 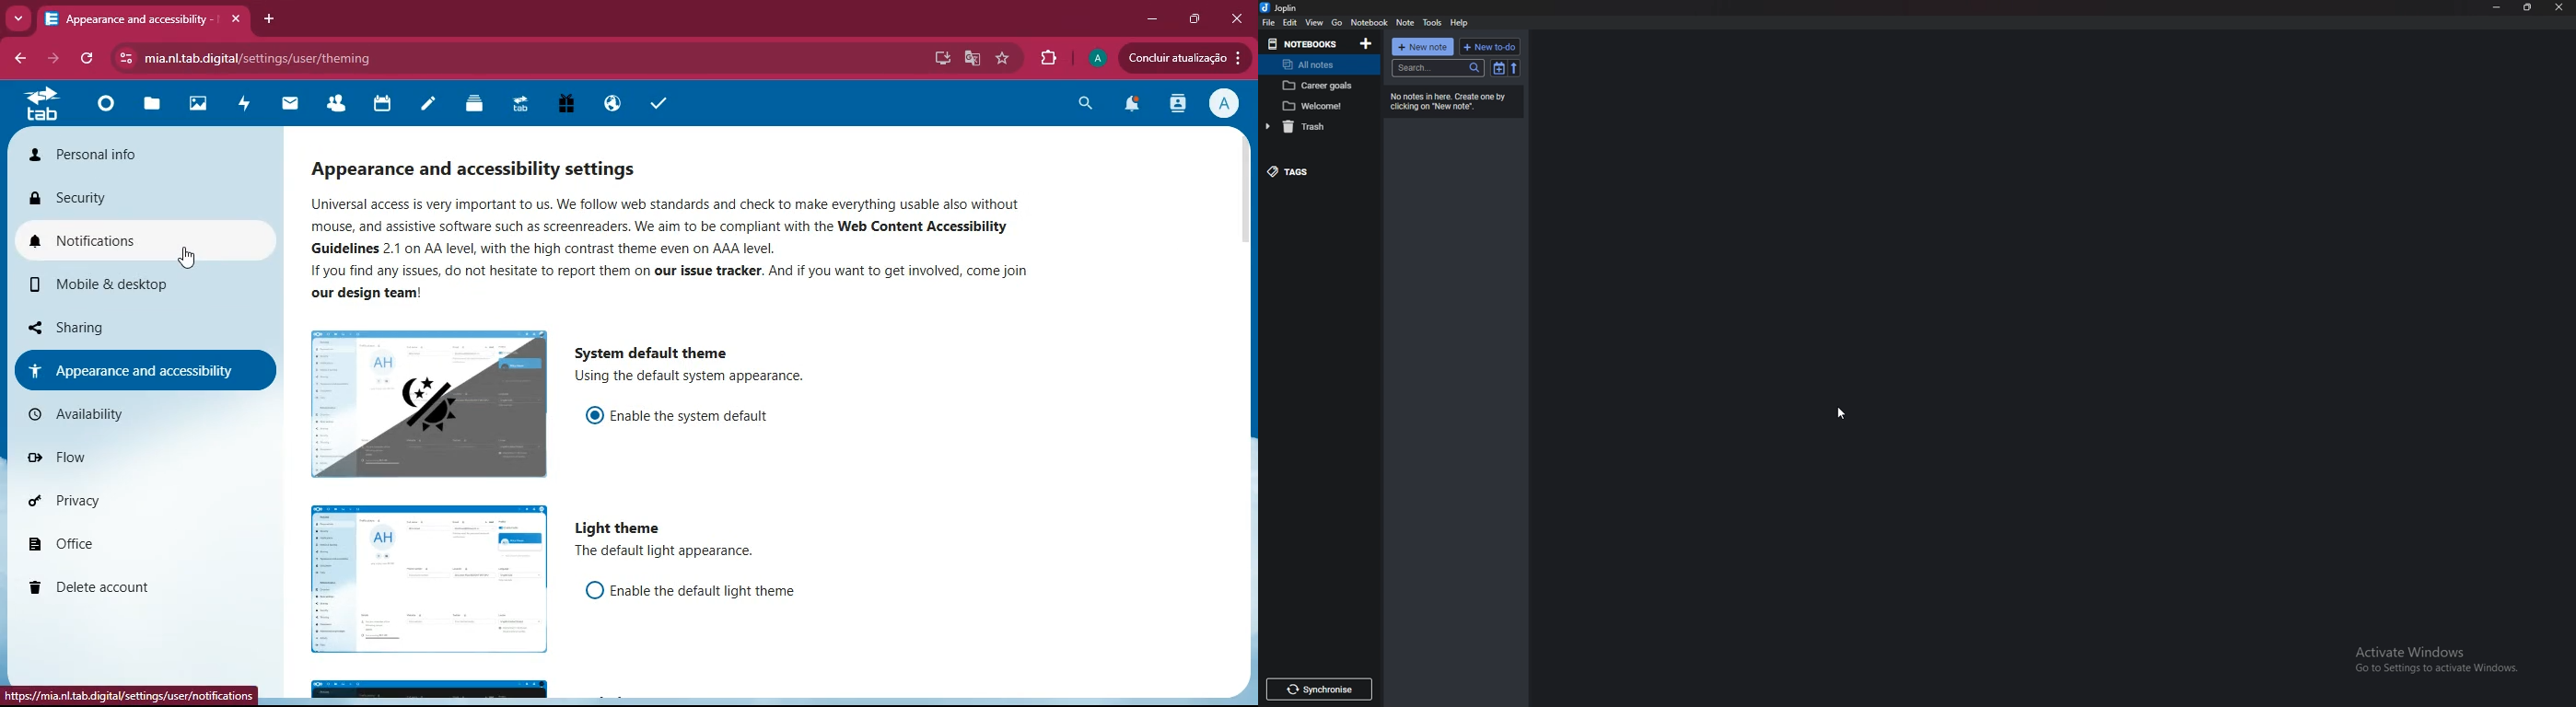 I want to click on info, so click(x=1455, y=102).